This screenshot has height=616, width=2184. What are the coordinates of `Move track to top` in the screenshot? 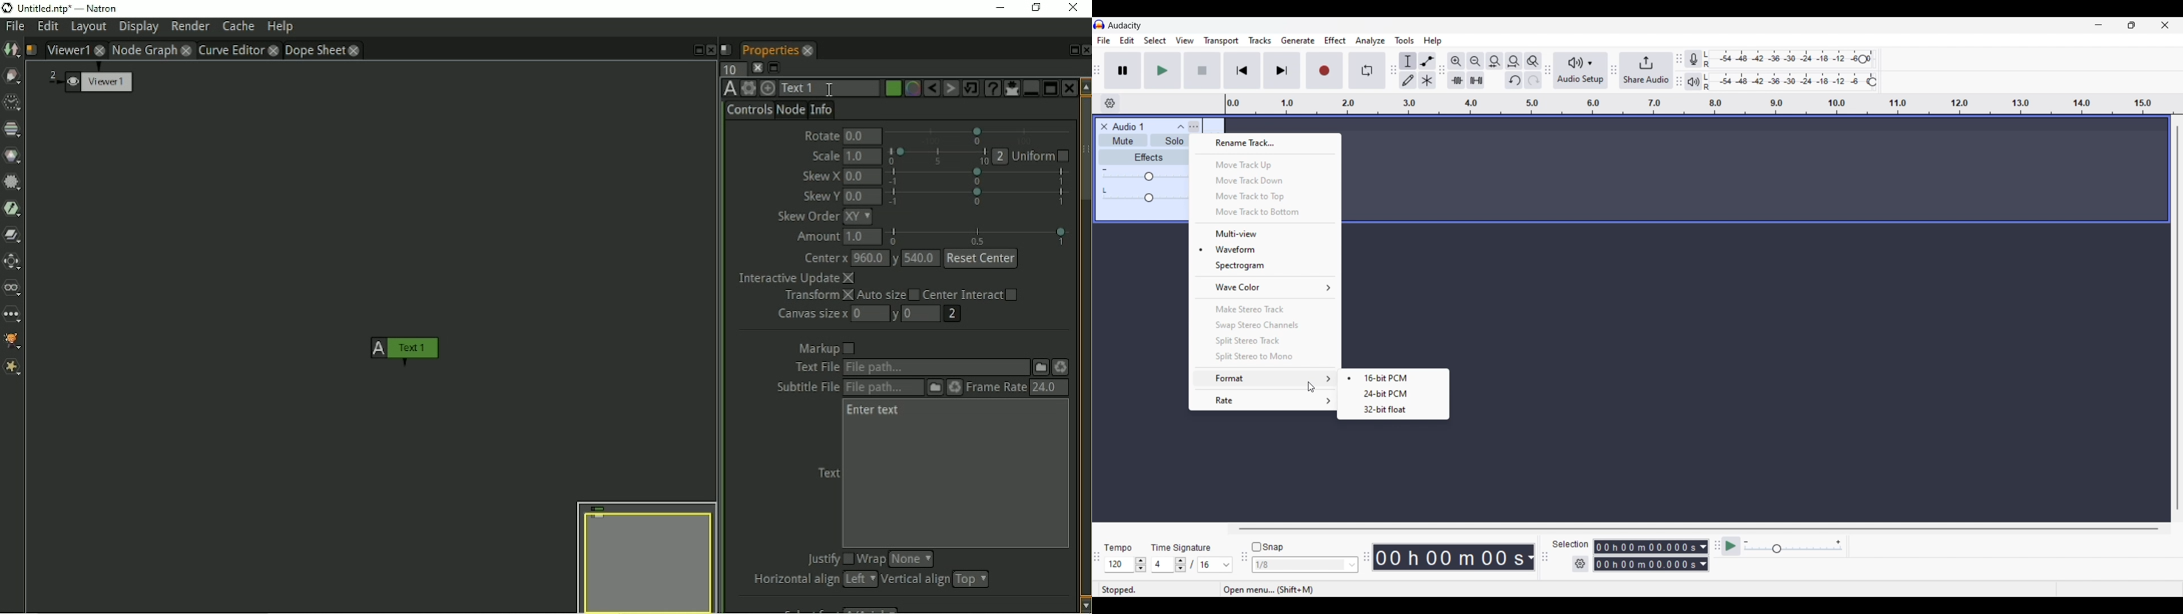 It's located at (1264, 197).